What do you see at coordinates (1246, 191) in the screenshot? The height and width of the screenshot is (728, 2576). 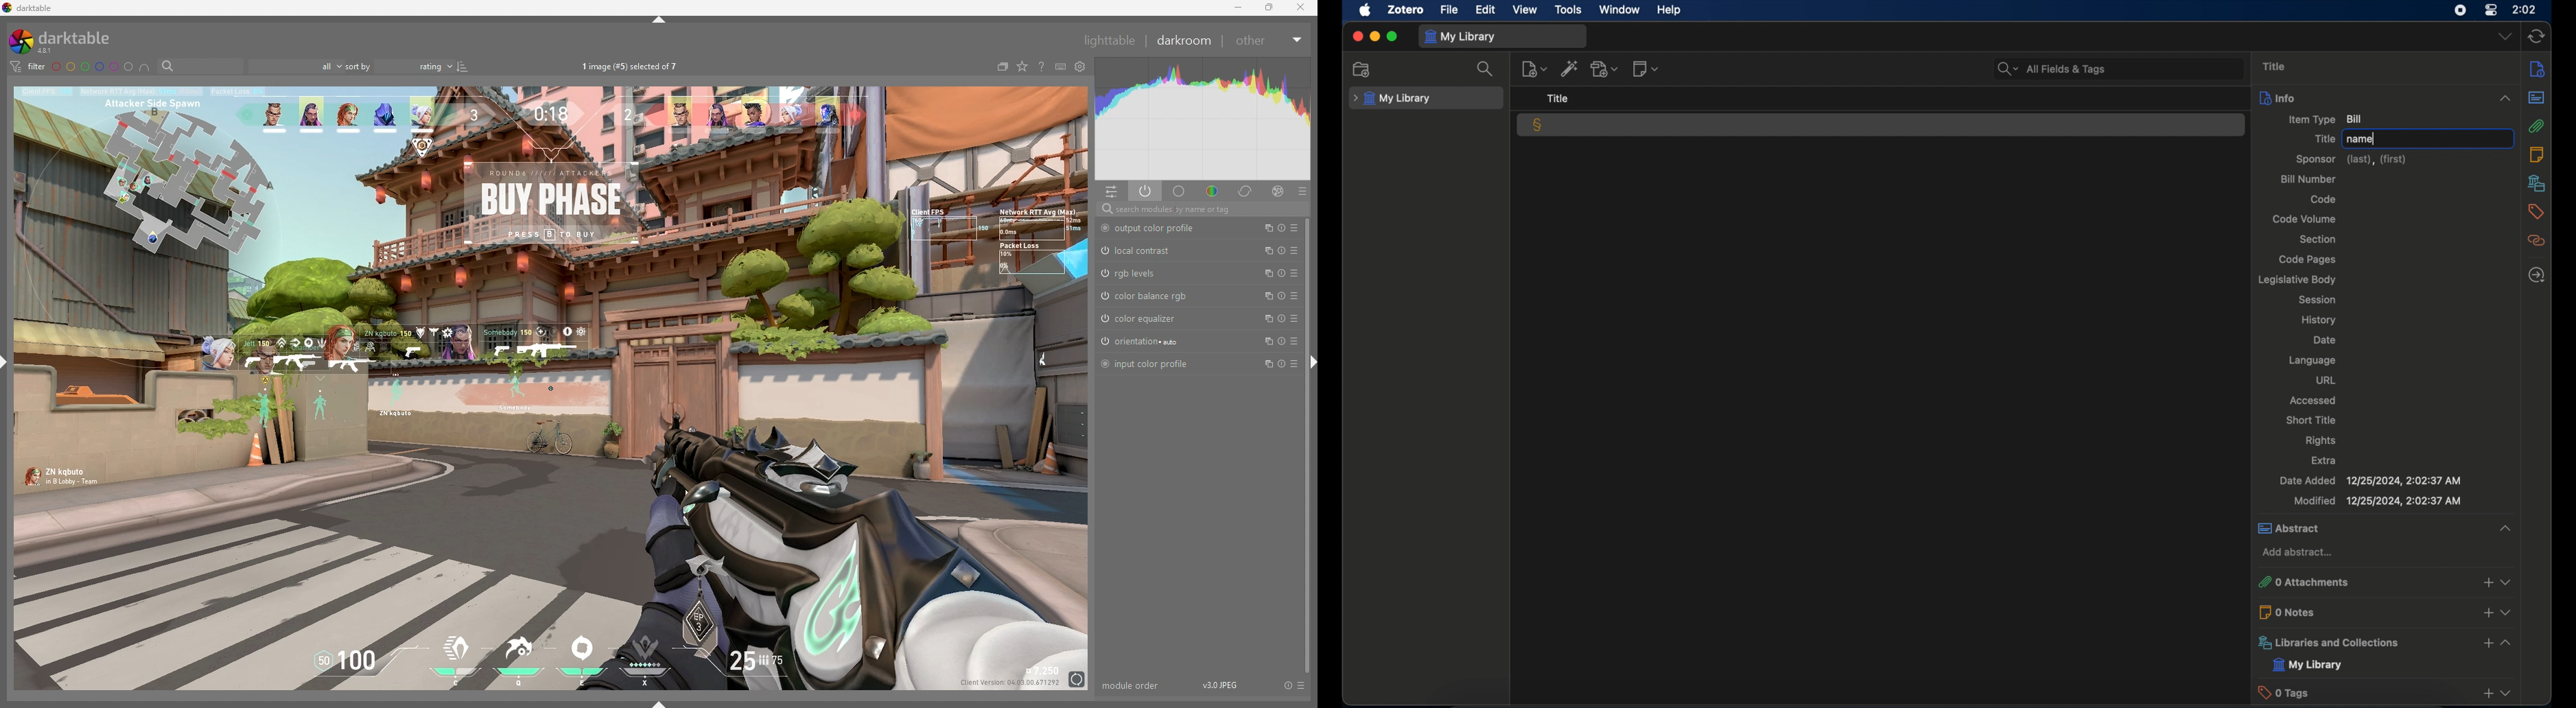 I see `correct` at bounding box center [1246, 191].